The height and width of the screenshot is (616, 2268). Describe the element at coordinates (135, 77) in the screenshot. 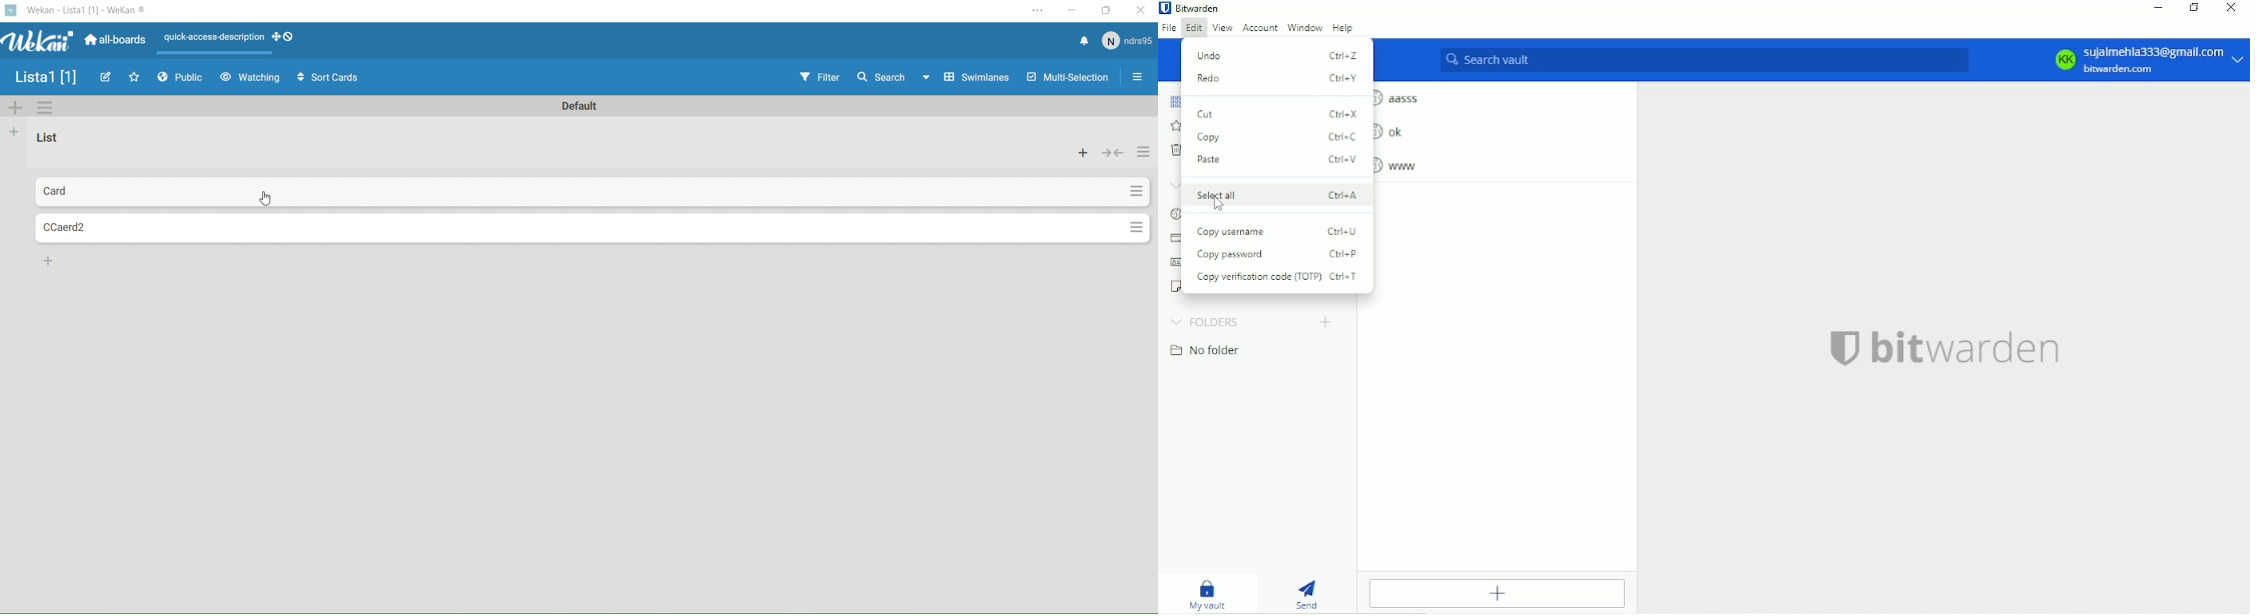

I see `Favourites` at that location.